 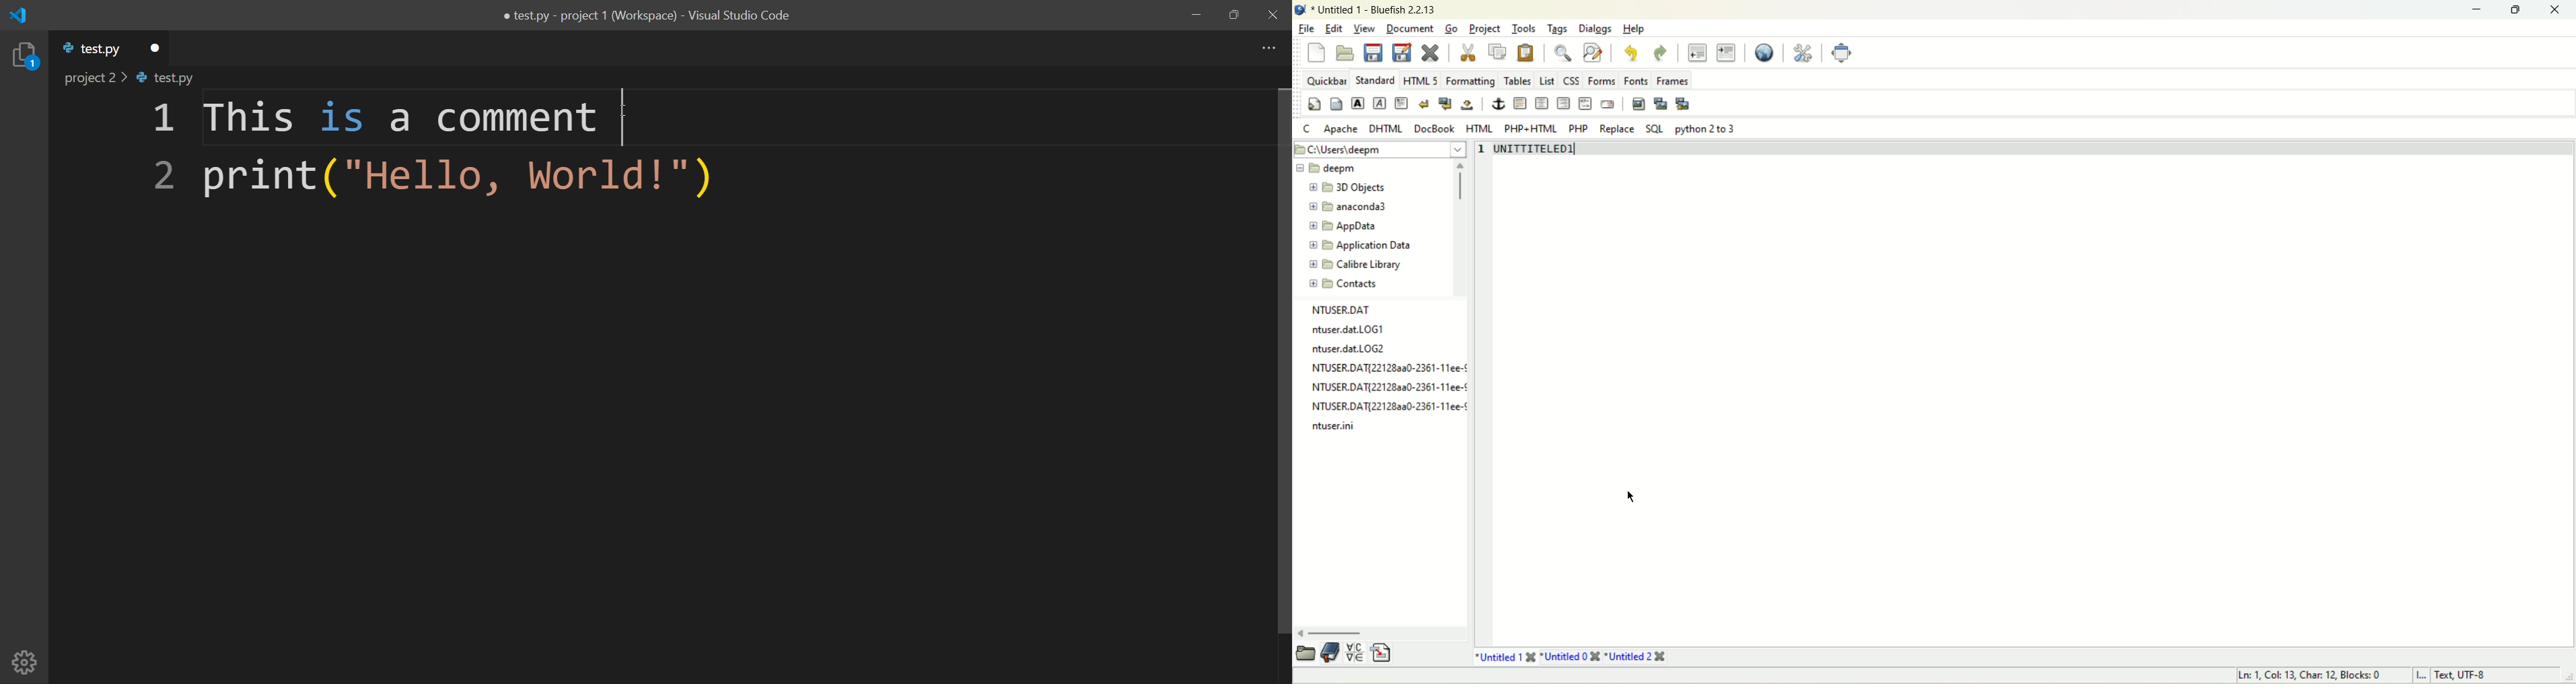 What do you see at coordinates (1350, 286) in the screenshot?
I see `contacts` at bounding box center [1350, 286].